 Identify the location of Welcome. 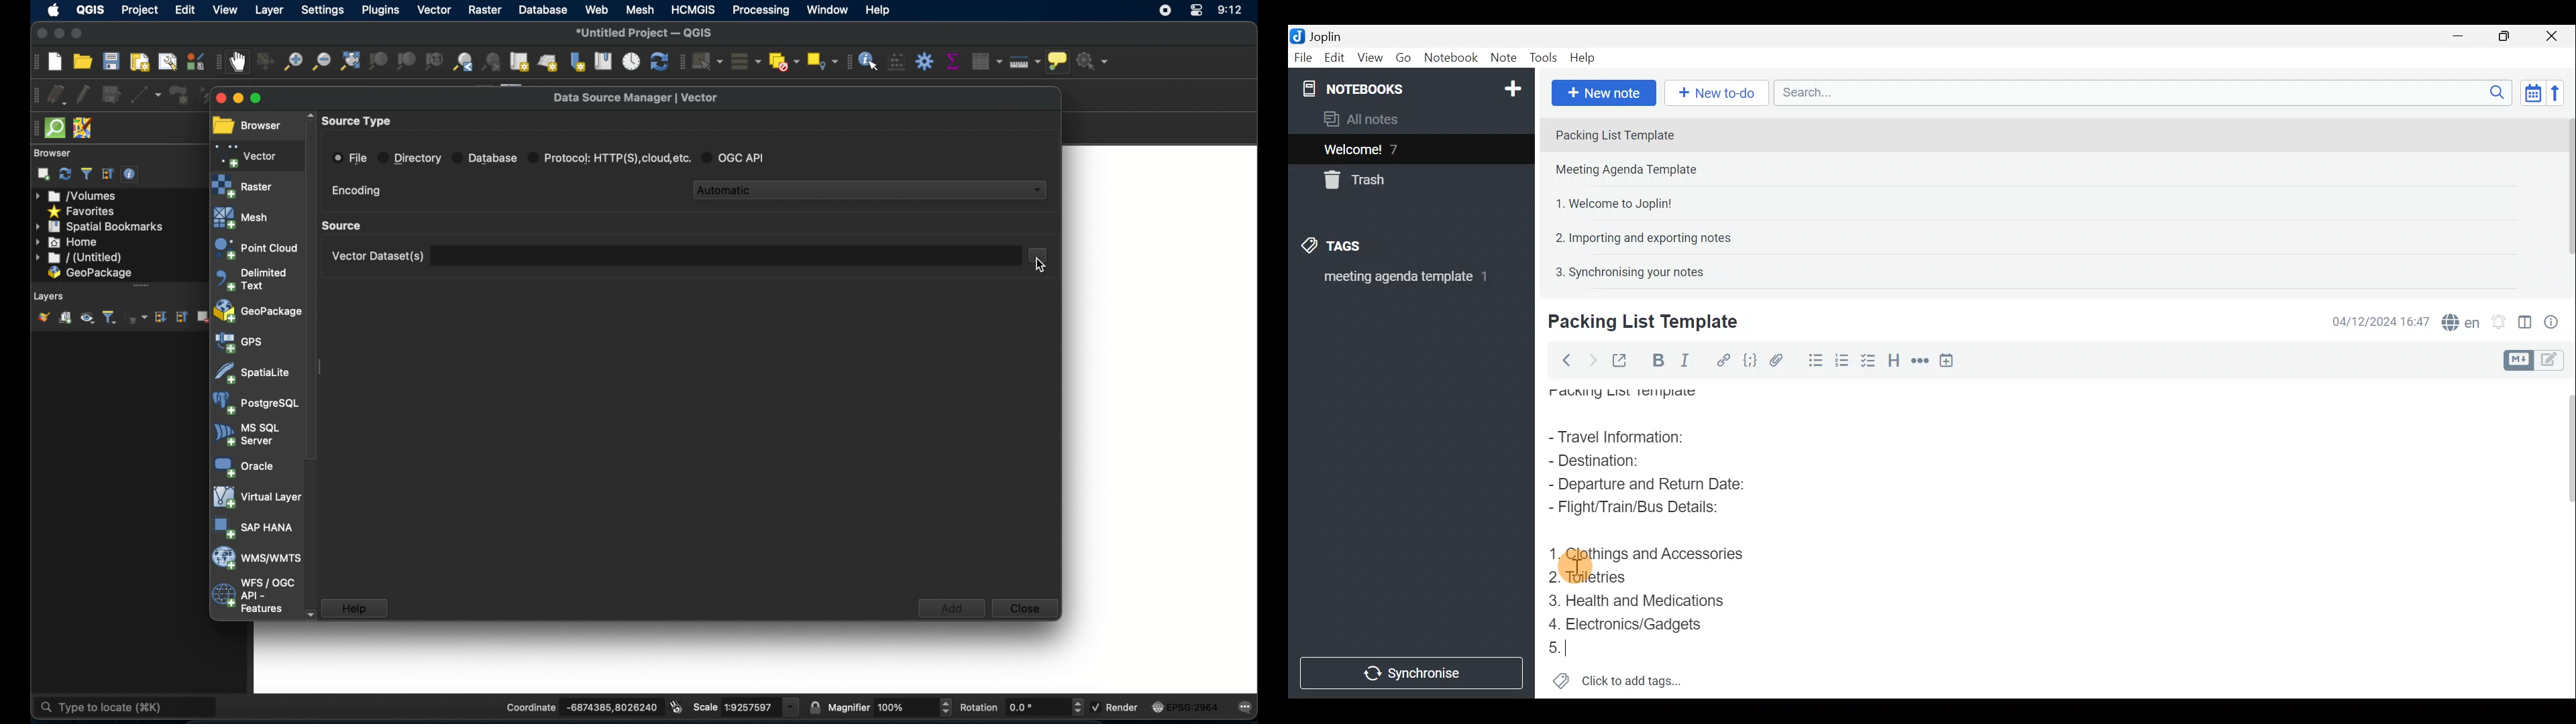
(1391, 149).